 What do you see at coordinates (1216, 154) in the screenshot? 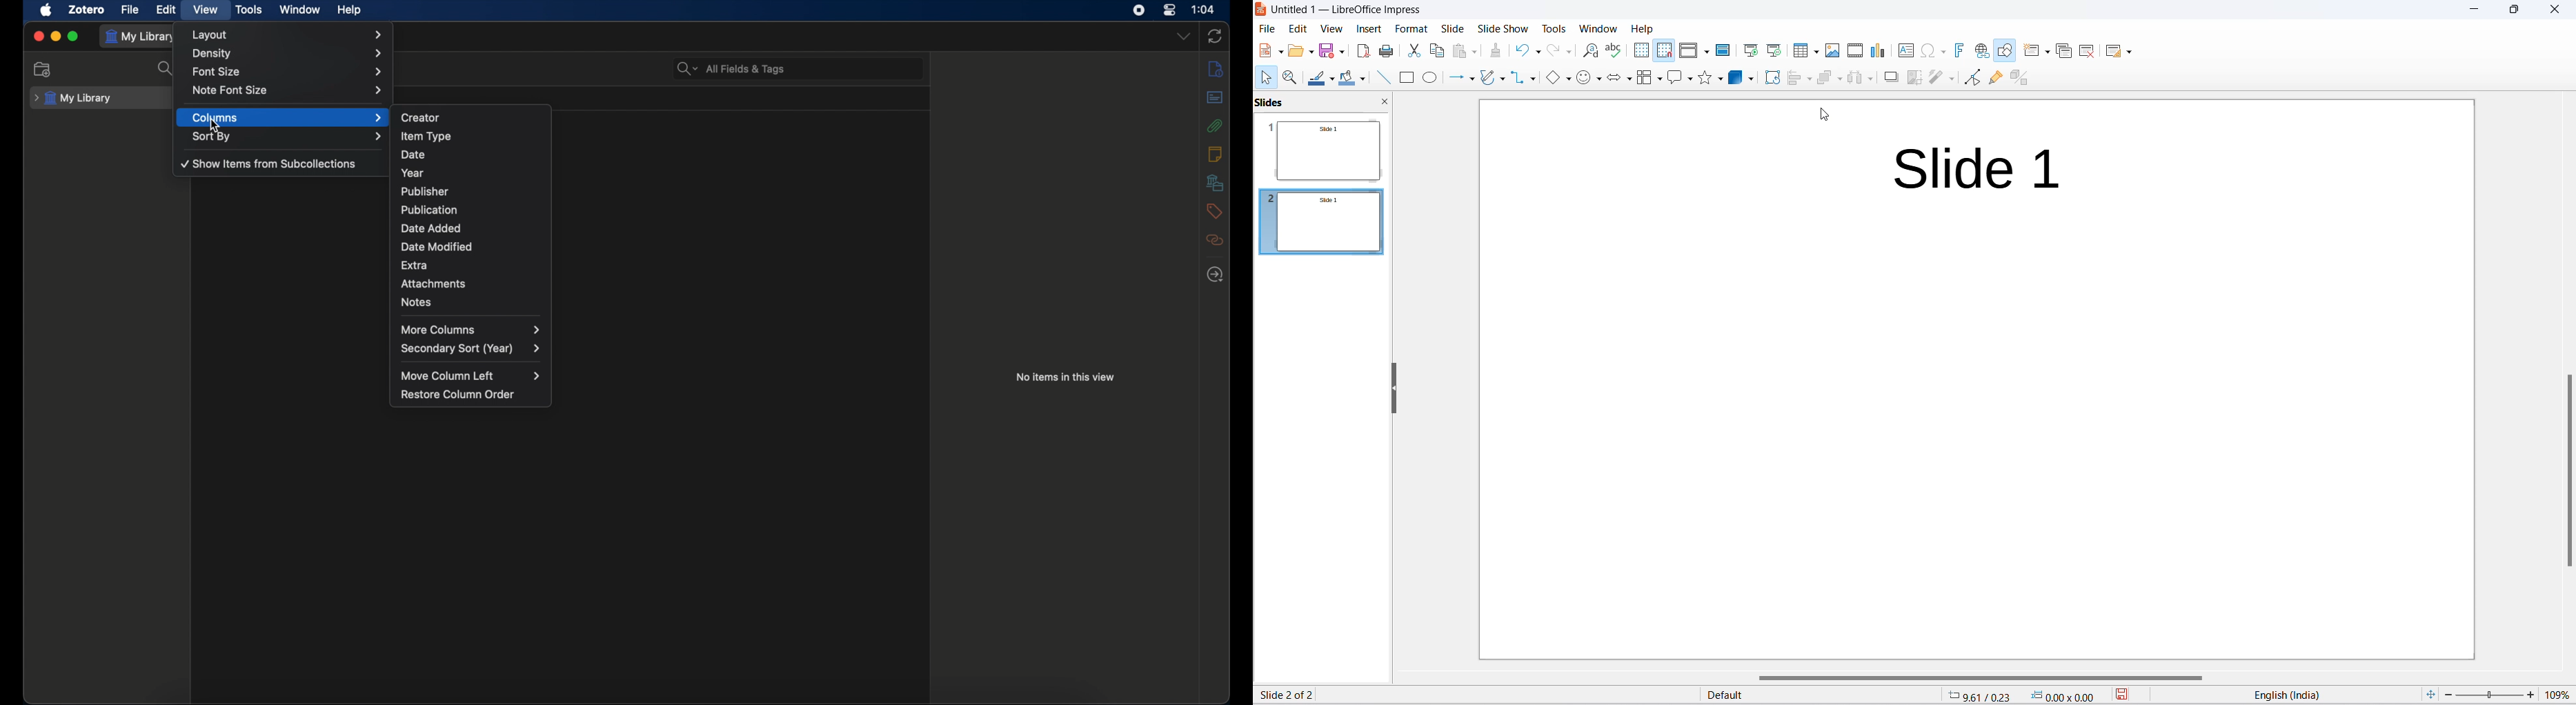
I see `notes` at bounding box center [1216, 154].